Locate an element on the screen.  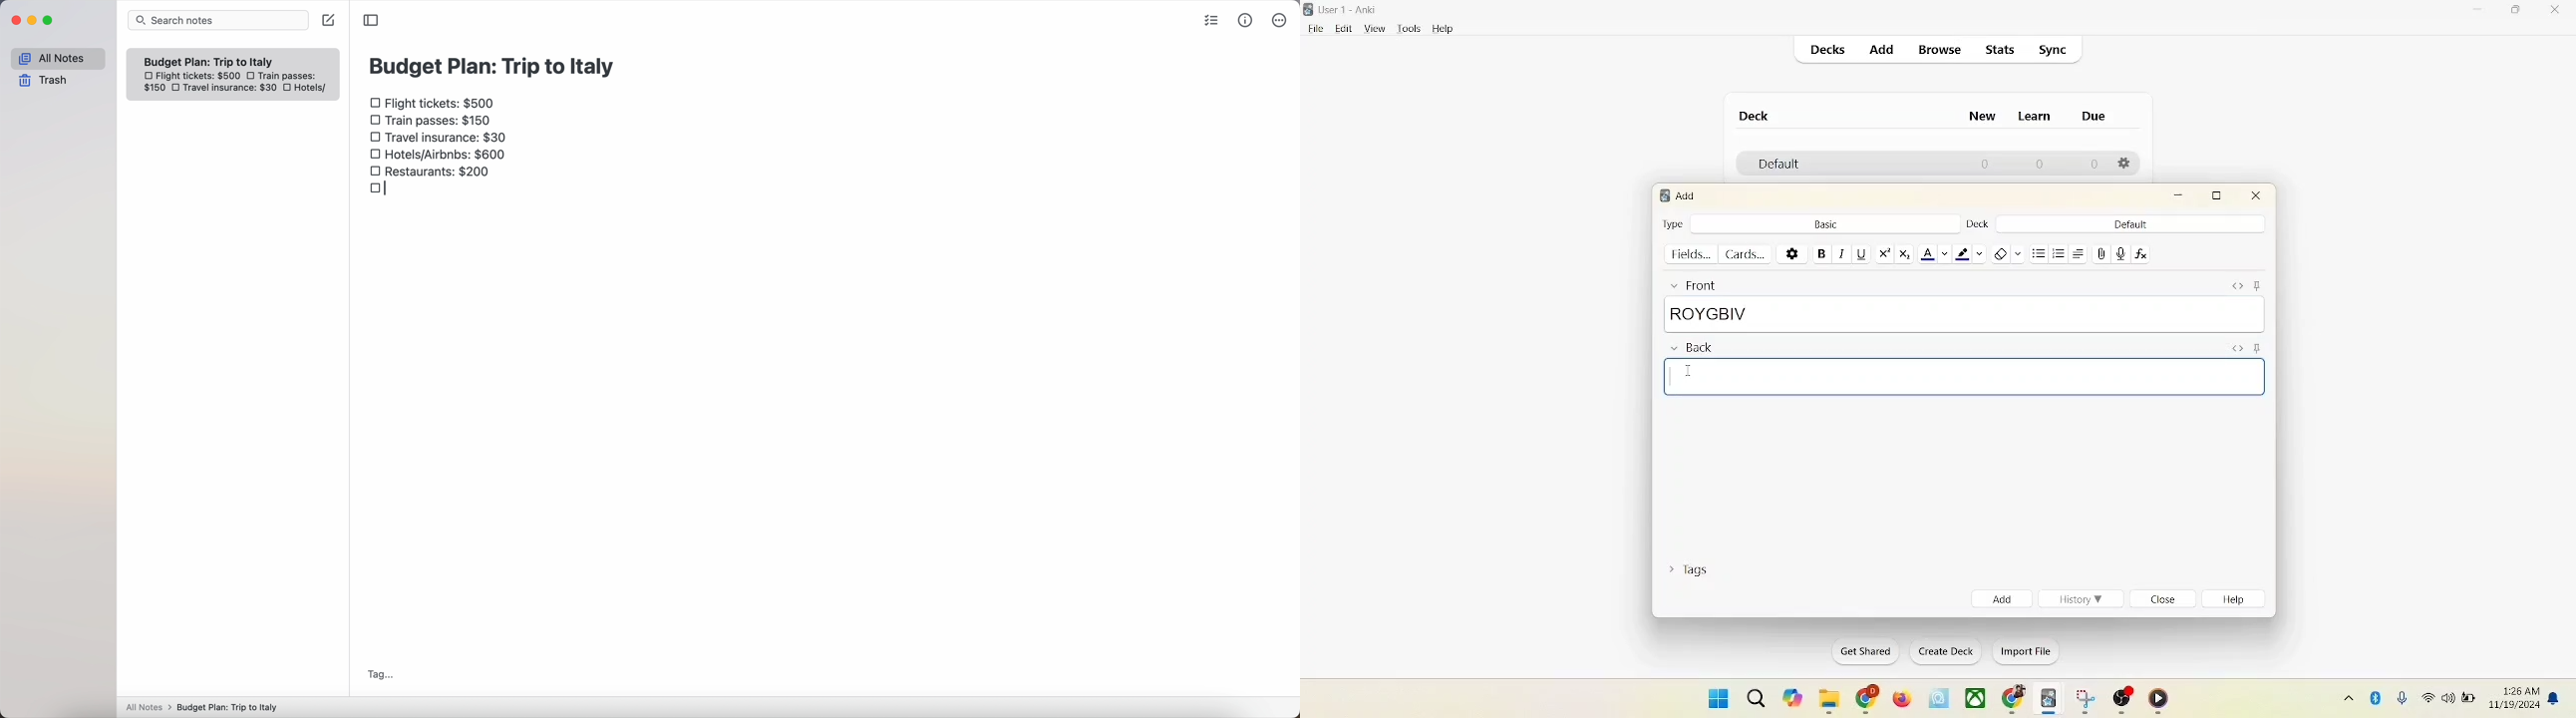
150 is located at coordinates (154, 89).